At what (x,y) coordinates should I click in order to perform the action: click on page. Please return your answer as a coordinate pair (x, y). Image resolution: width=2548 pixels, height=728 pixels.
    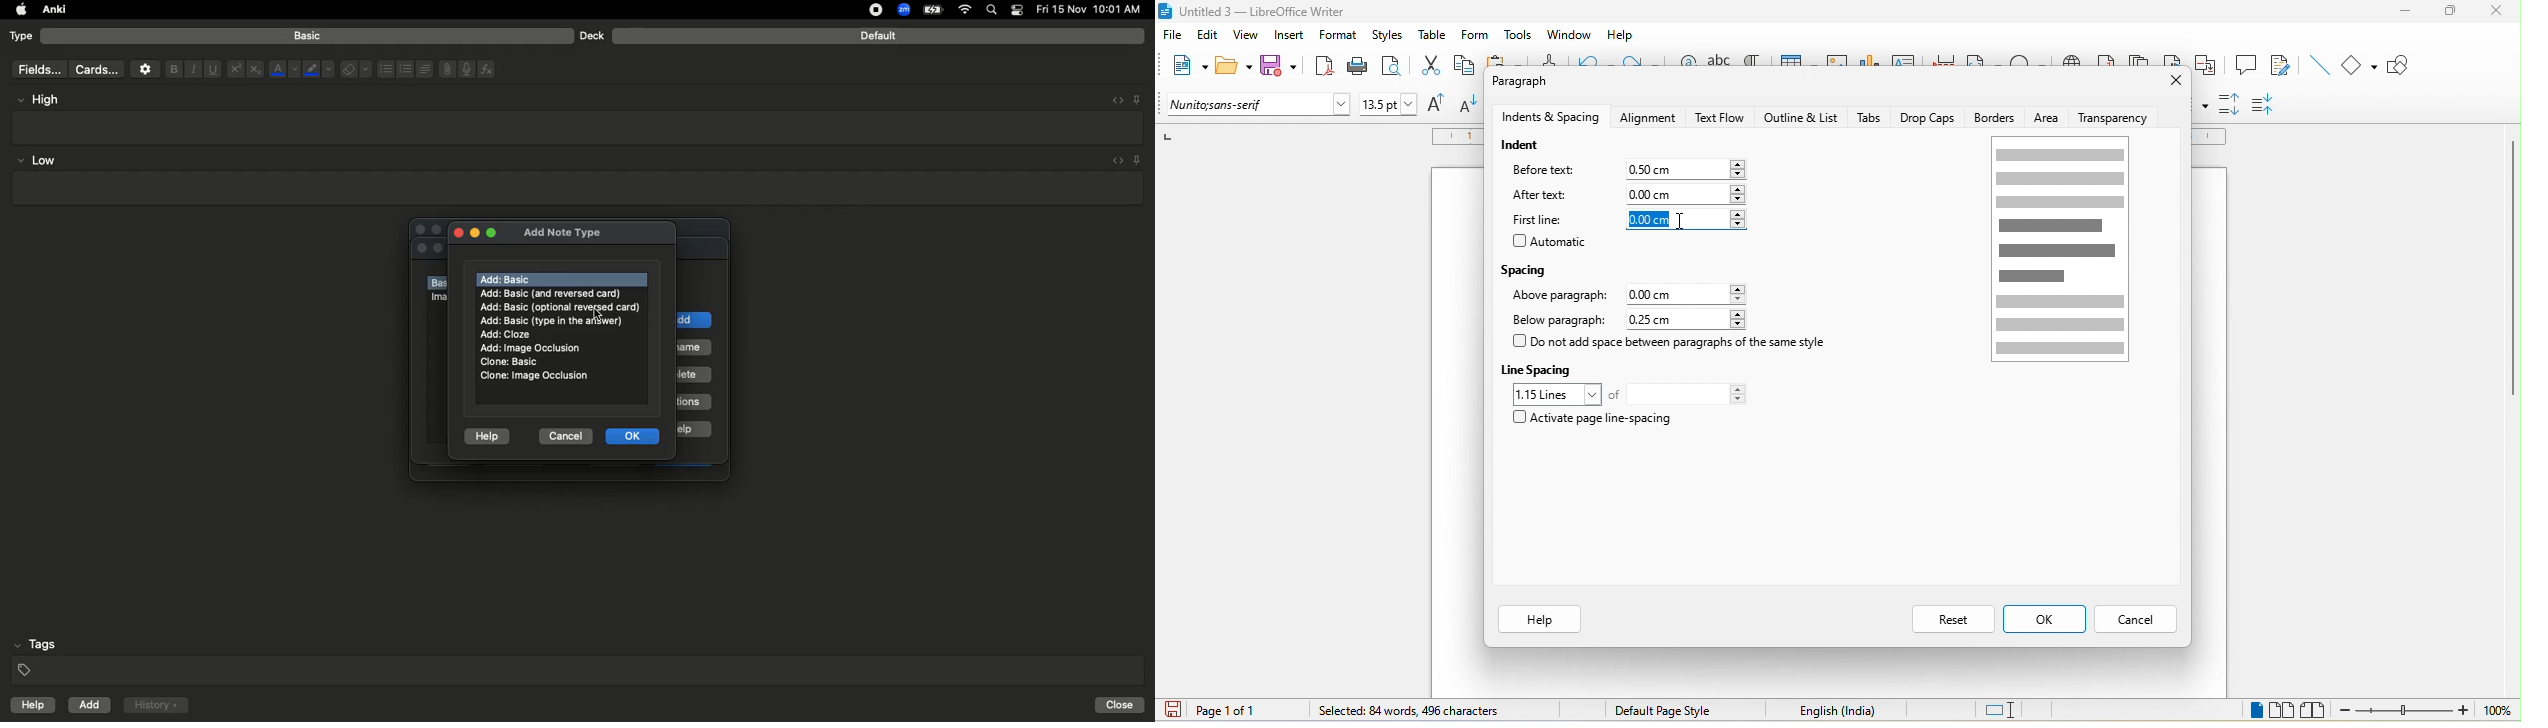
    Looking at the image, I should click on (2061, 250).